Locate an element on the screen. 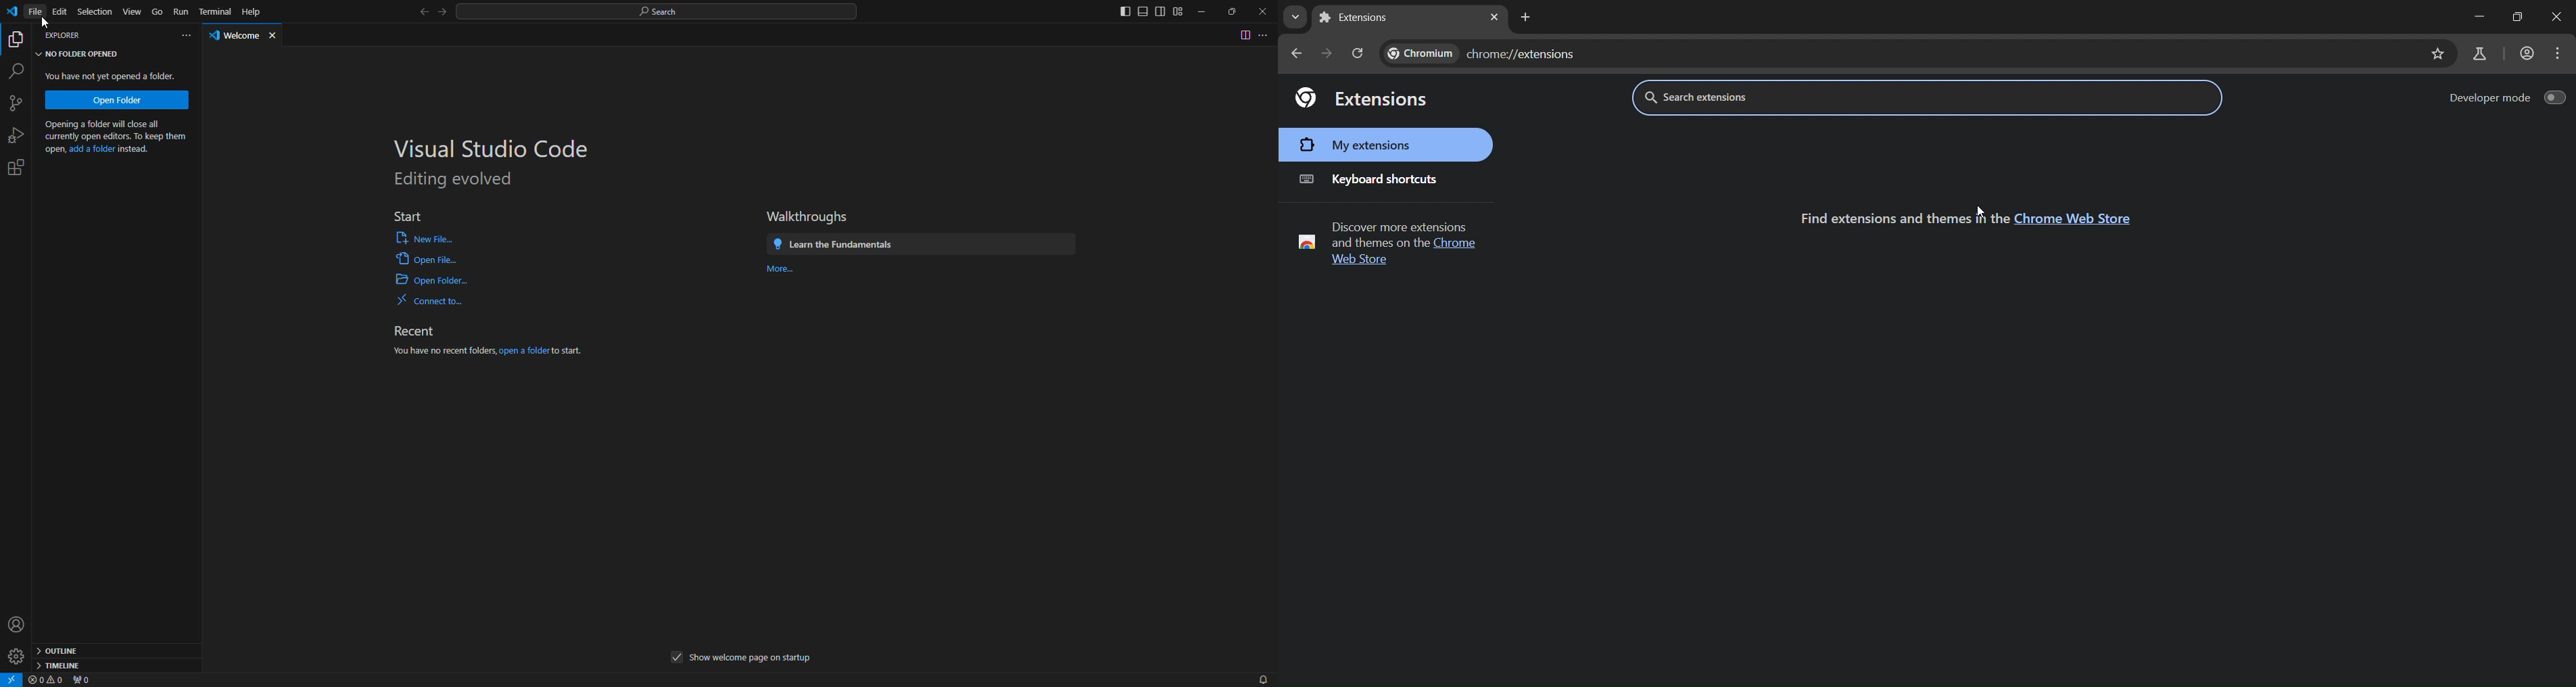 The image size is (2576, 700). instead is located at coordinates (134, 149).